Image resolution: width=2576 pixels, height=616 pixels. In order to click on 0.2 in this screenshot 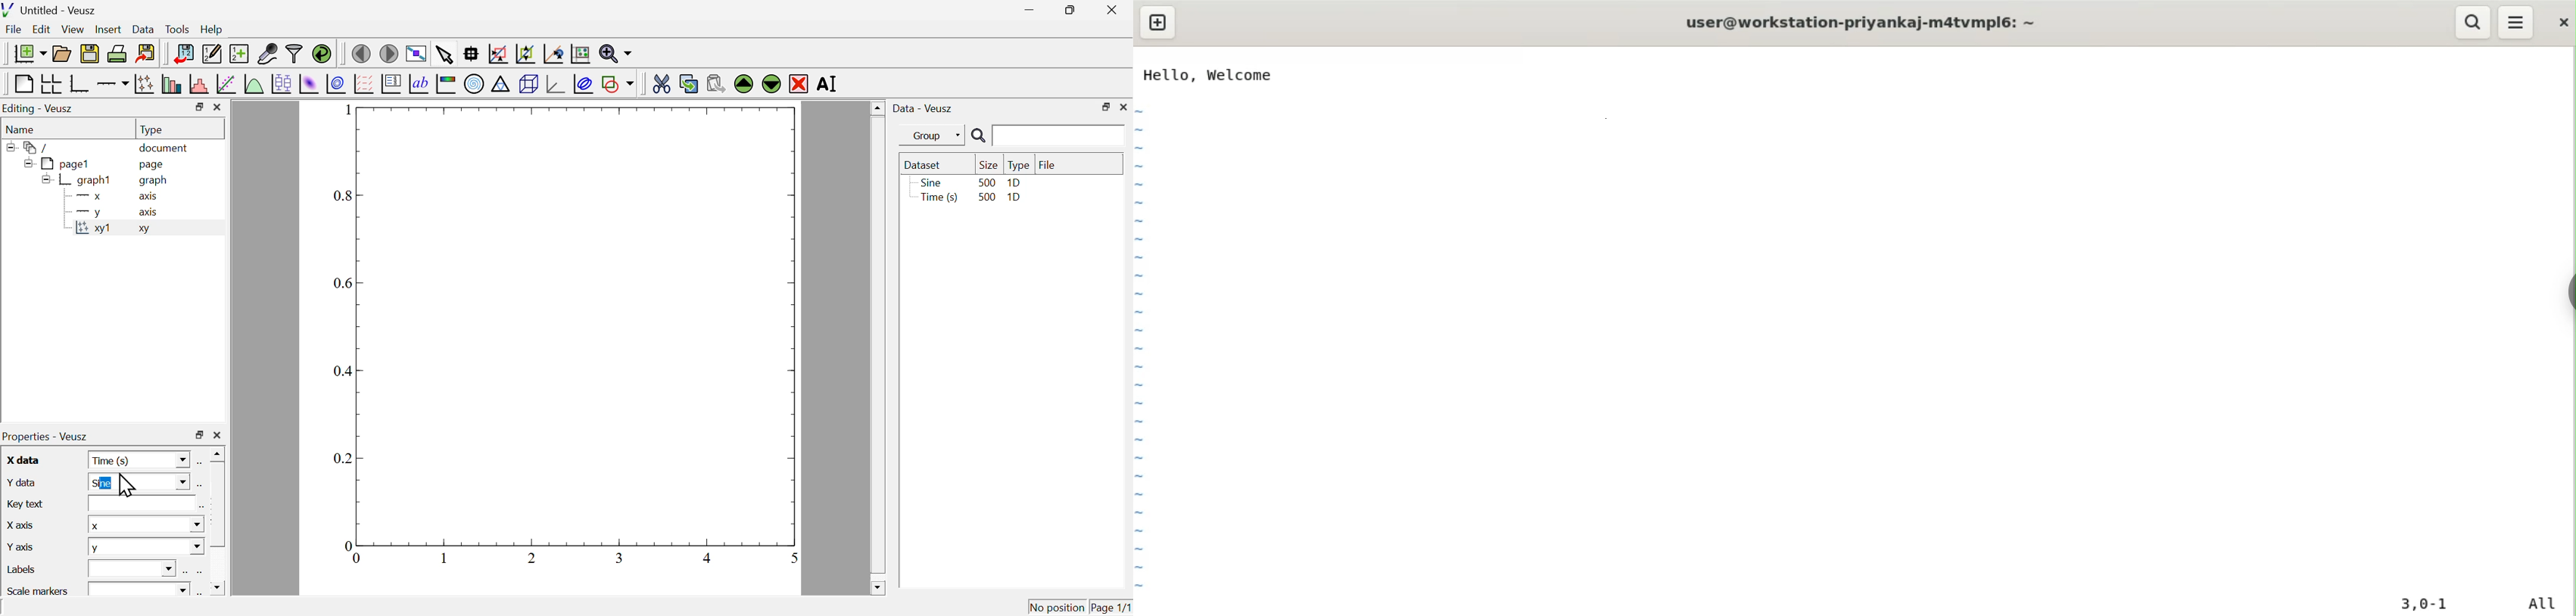, I will do `click(444, 558)`.